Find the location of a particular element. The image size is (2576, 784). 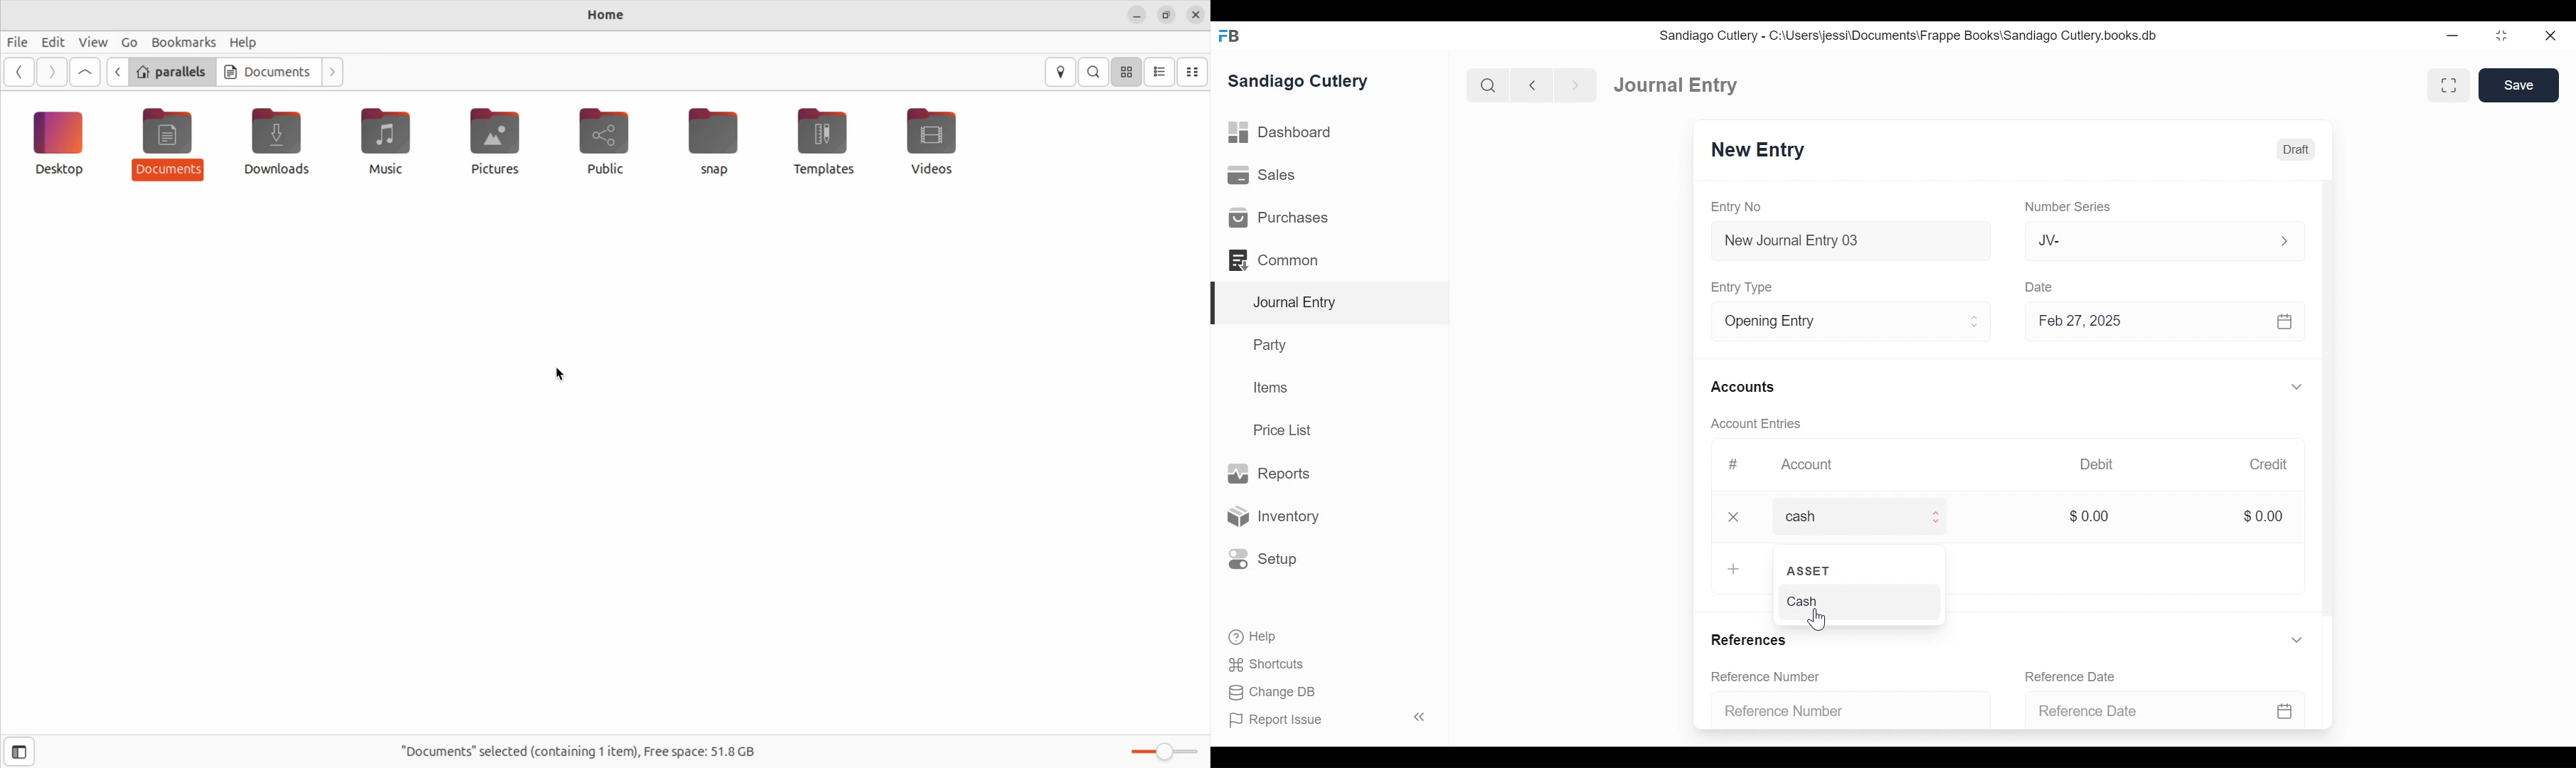

Navigate back is located at coordinates (1531, 85).